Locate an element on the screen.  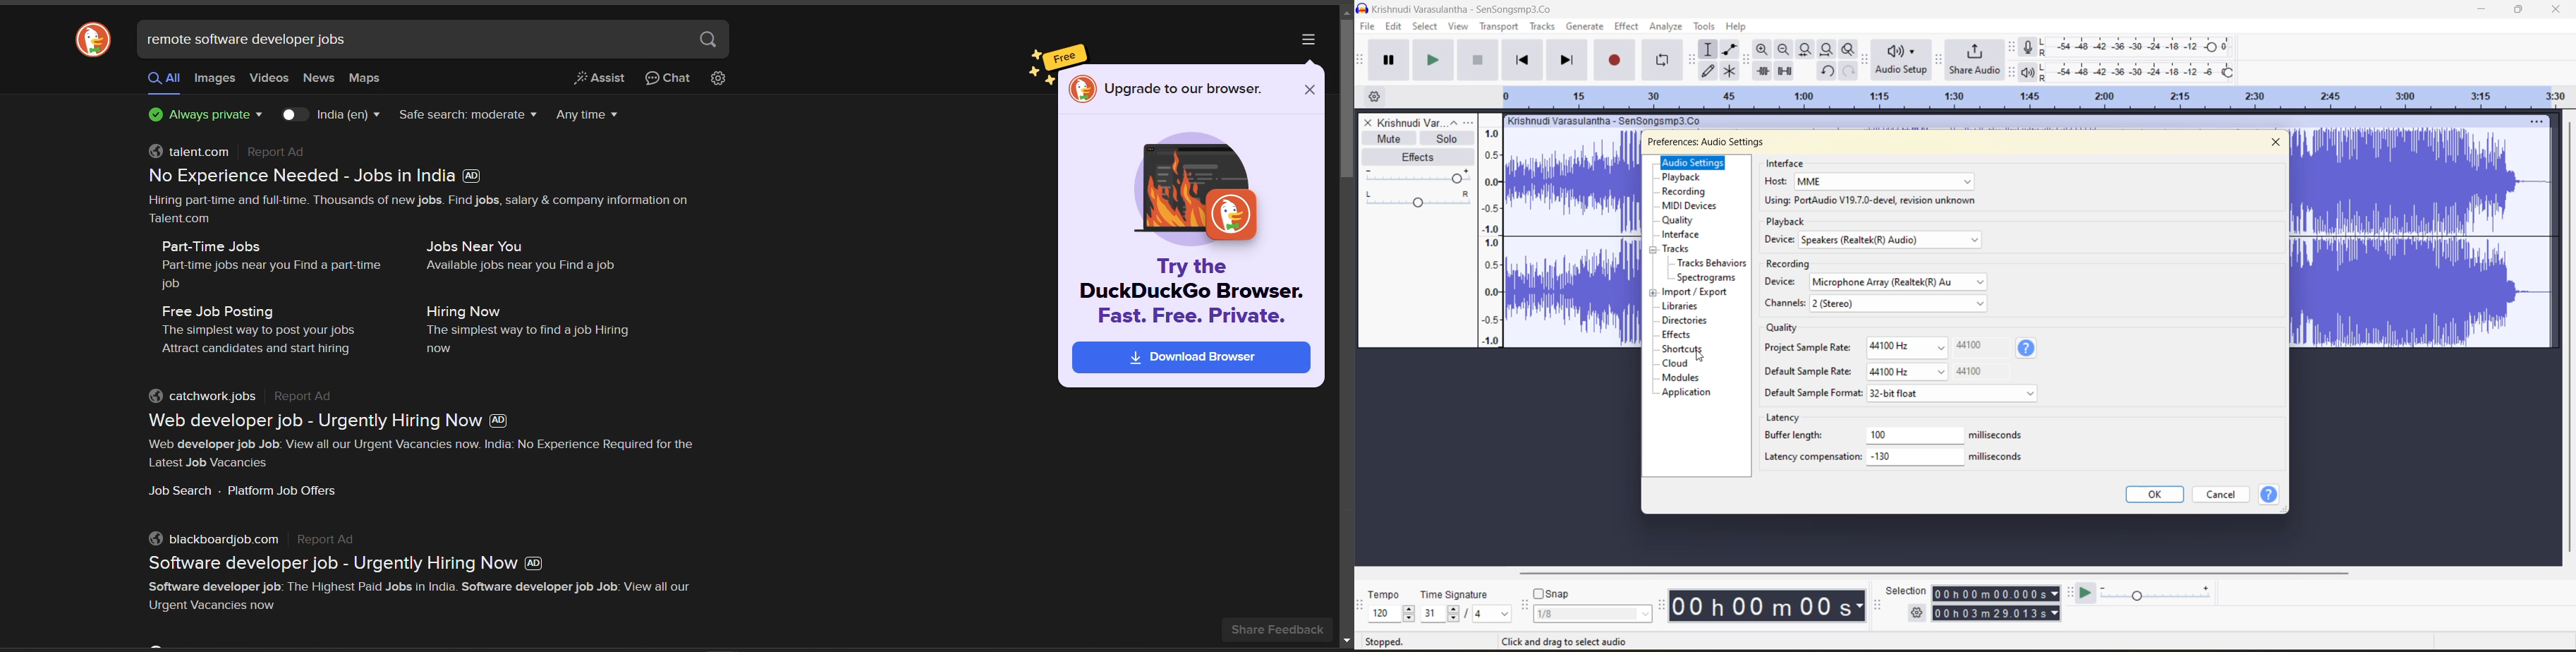
tracks behaviours is located at coordinates (1713, 263).